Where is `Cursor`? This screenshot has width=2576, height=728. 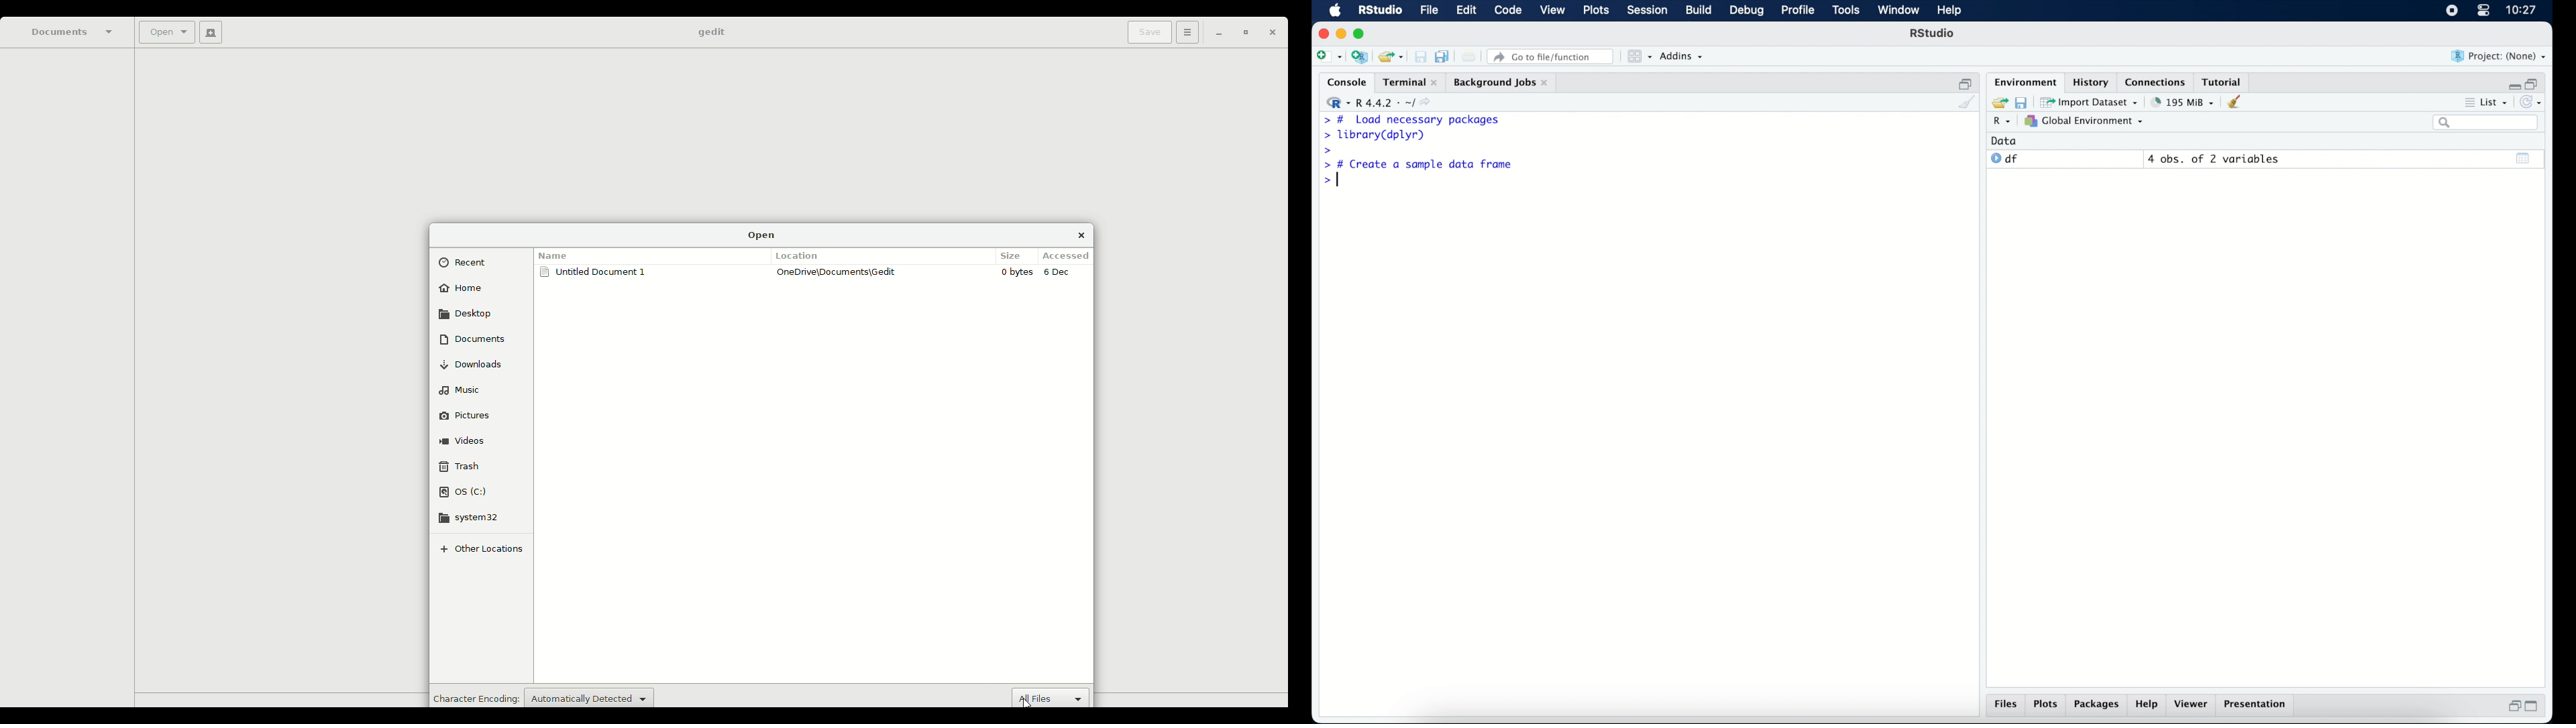 Cursor is located at coordinates (1024, 701).